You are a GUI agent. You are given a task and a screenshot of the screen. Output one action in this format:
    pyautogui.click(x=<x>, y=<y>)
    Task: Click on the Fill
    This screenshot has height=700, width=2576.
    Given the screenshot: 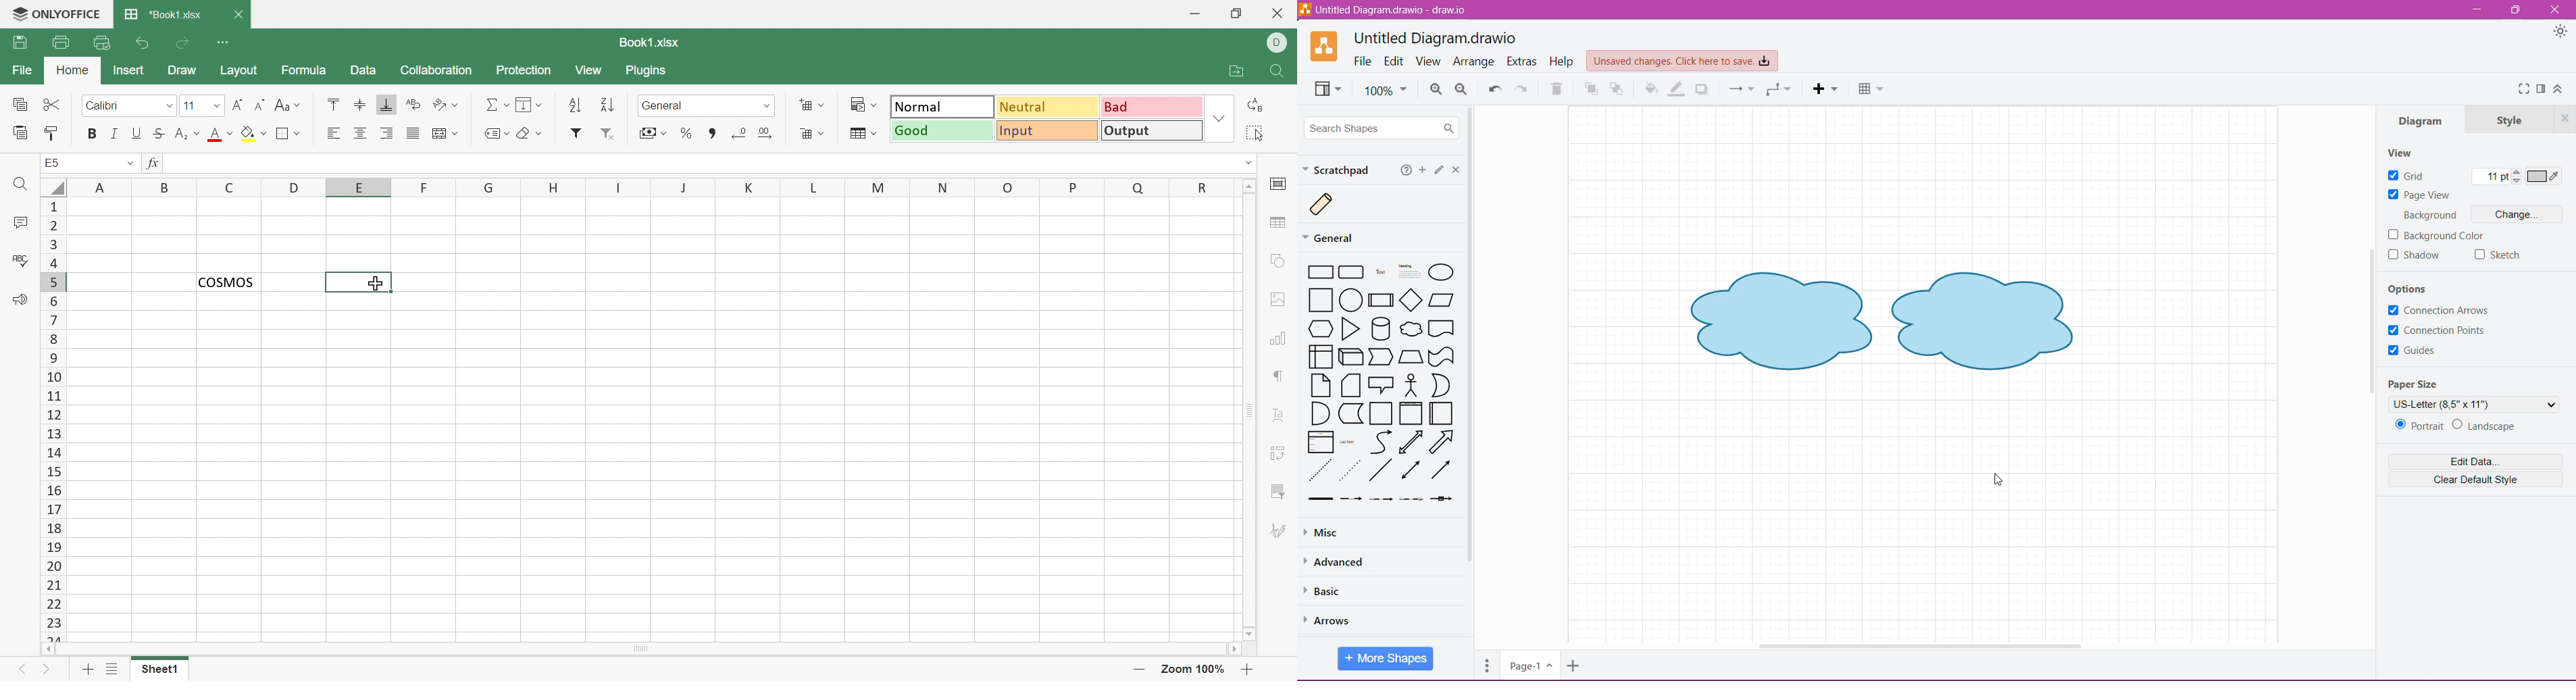 What is the action you would take?
    pyautogui.click(x=530, y=105)
    